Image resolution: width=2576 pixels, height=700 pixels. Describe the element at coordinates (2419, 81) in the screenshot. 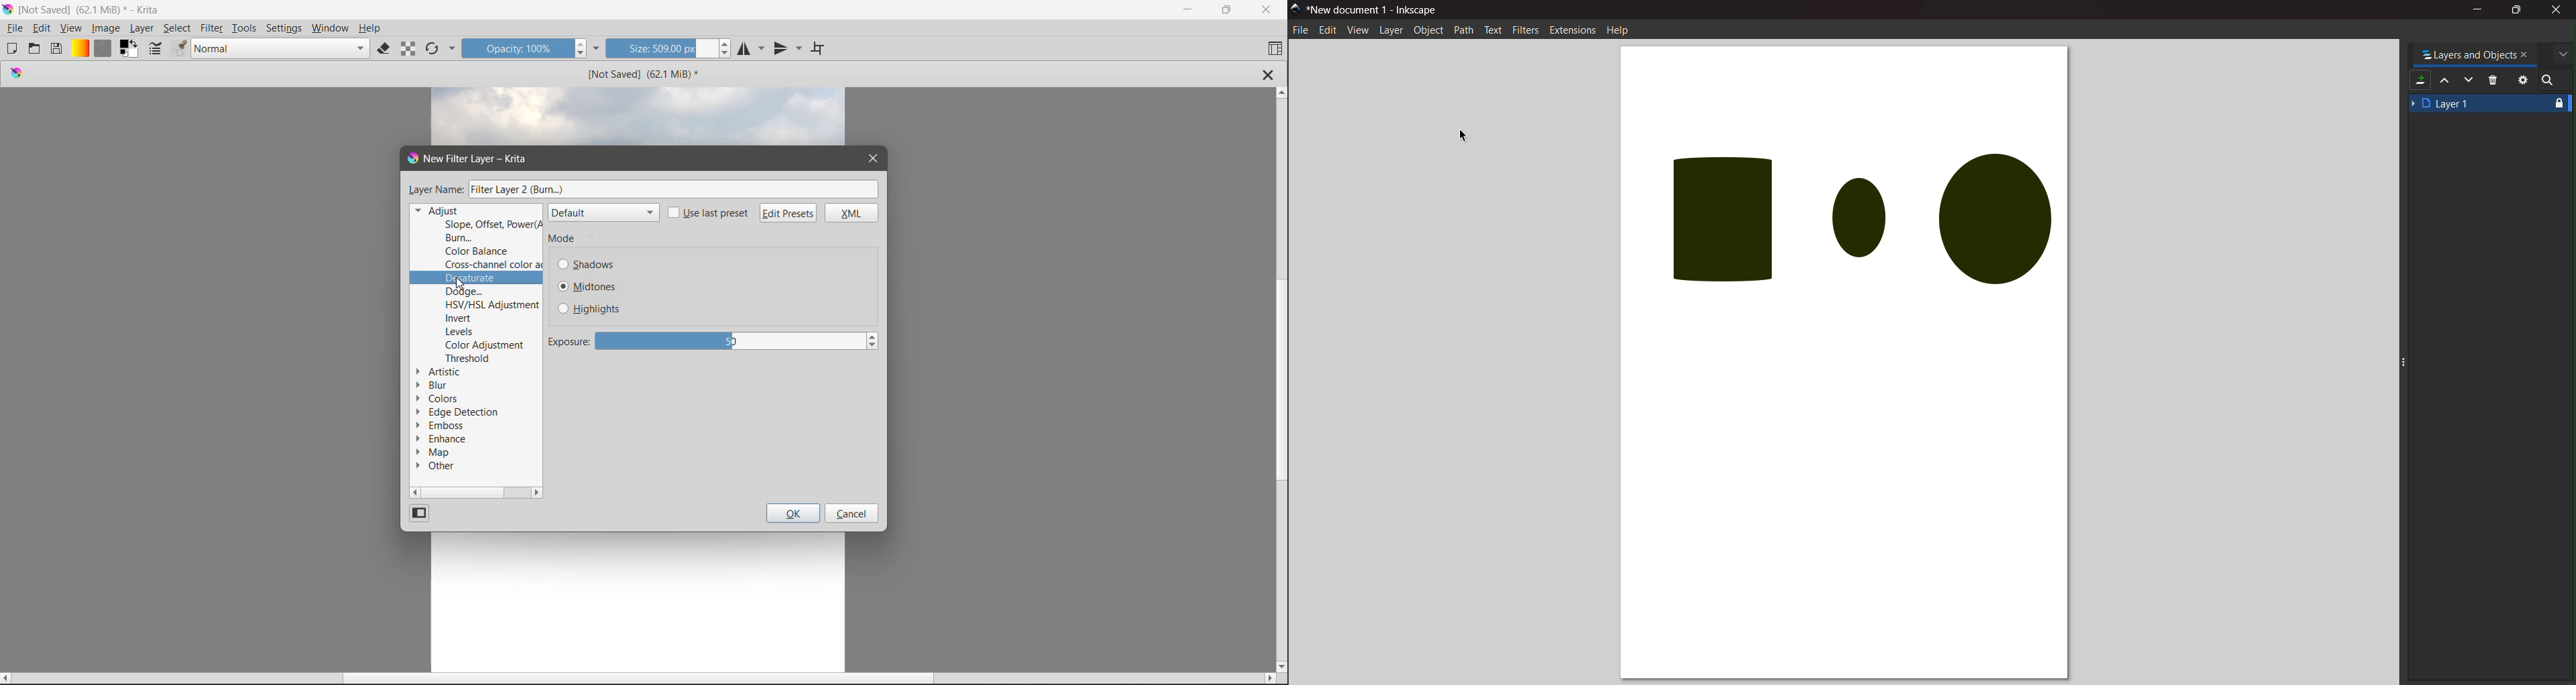

I see `add layer` at that location.